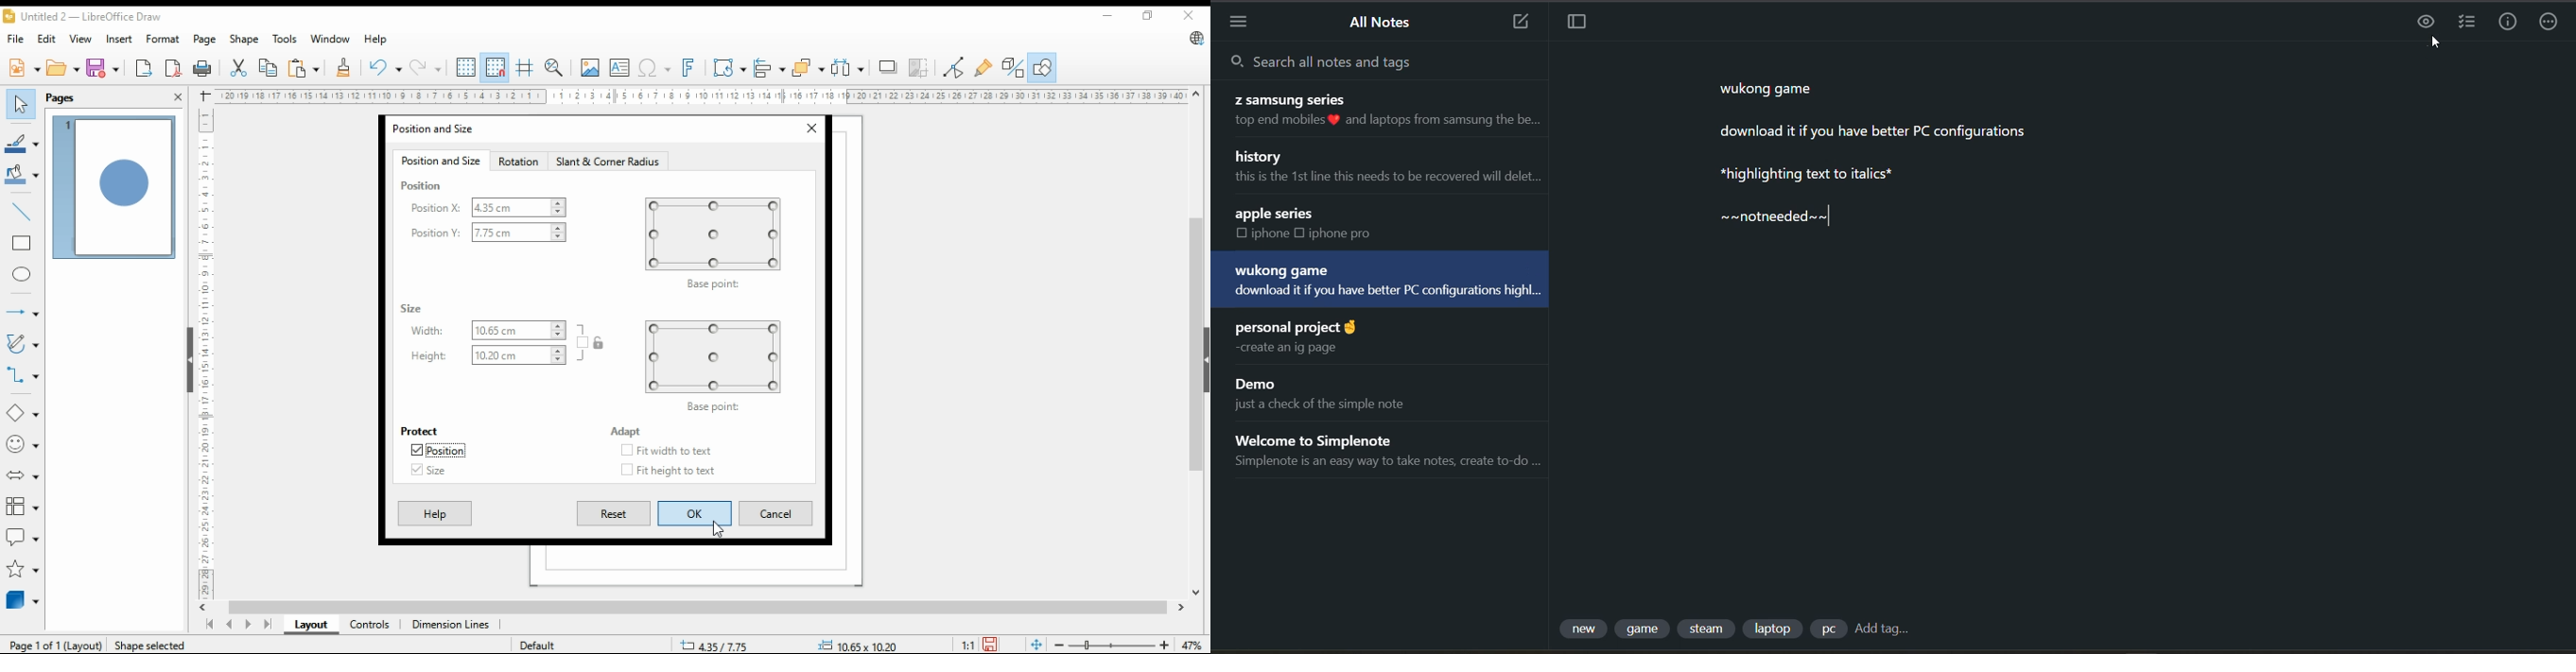 The image size is (2576, 672). I want to click on previous page, so click(230, 624).